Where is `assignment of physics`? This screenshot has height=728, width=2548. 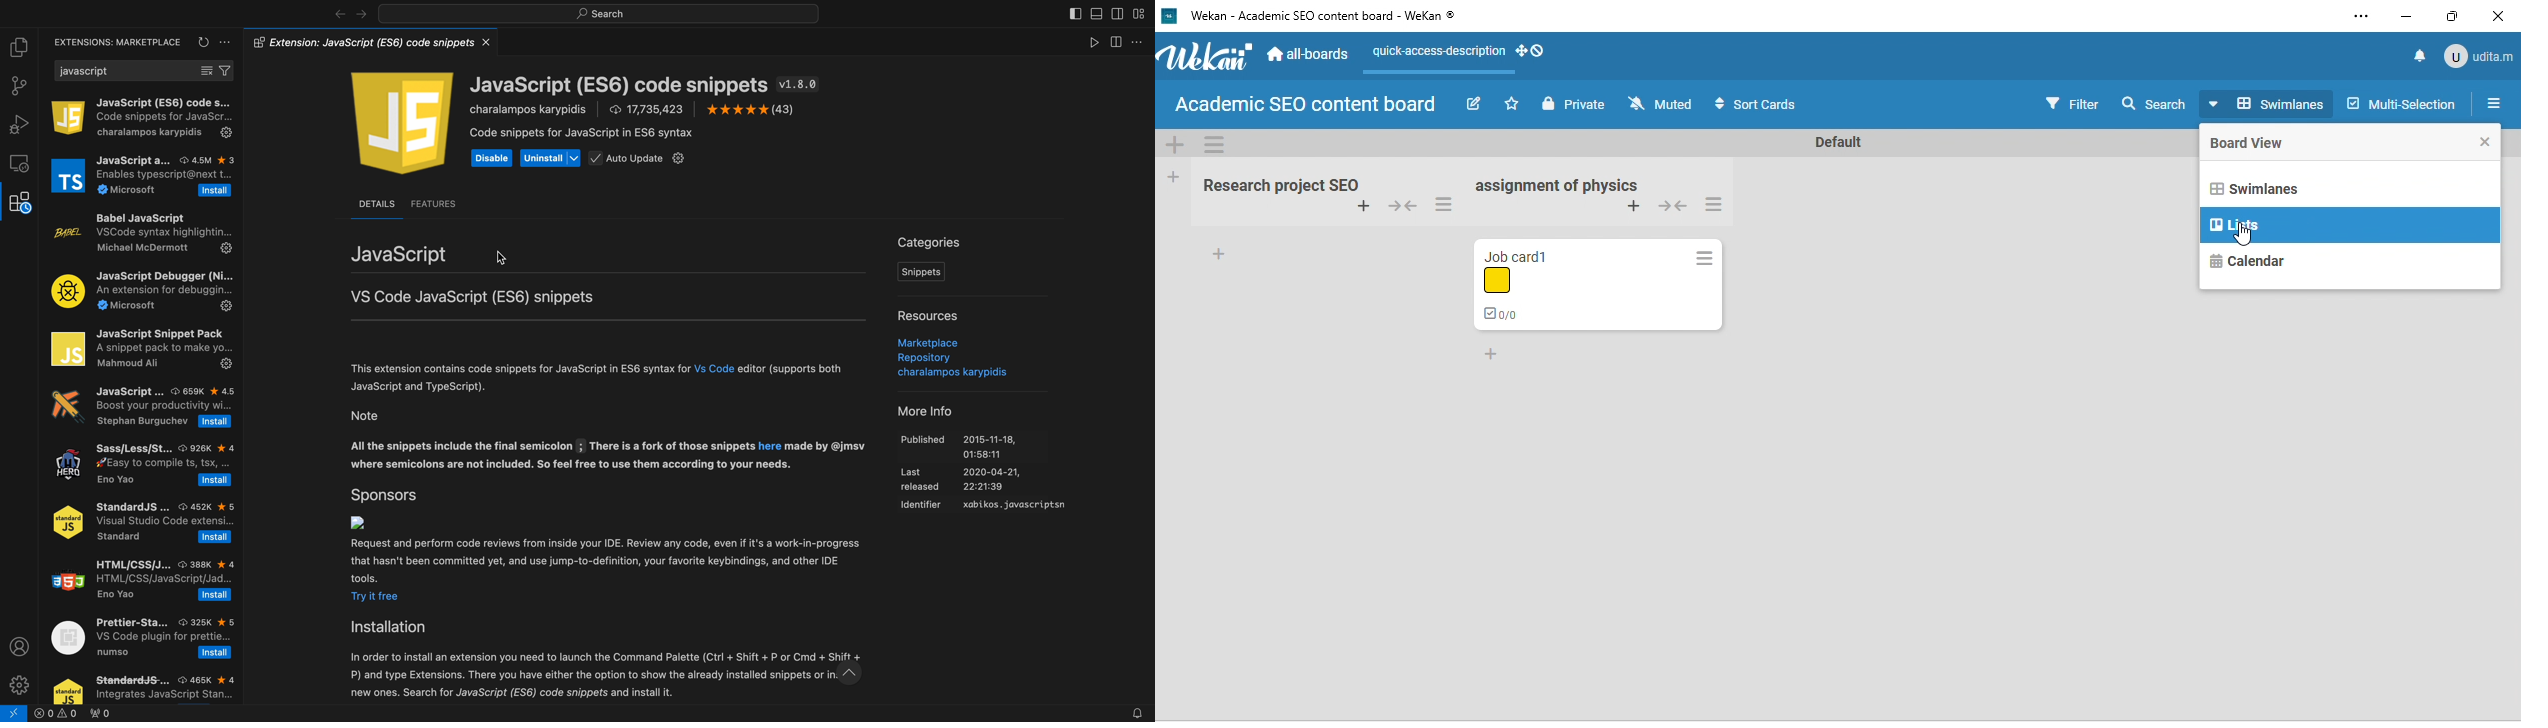 assignment of physics is located at coordinates (1557, 186).